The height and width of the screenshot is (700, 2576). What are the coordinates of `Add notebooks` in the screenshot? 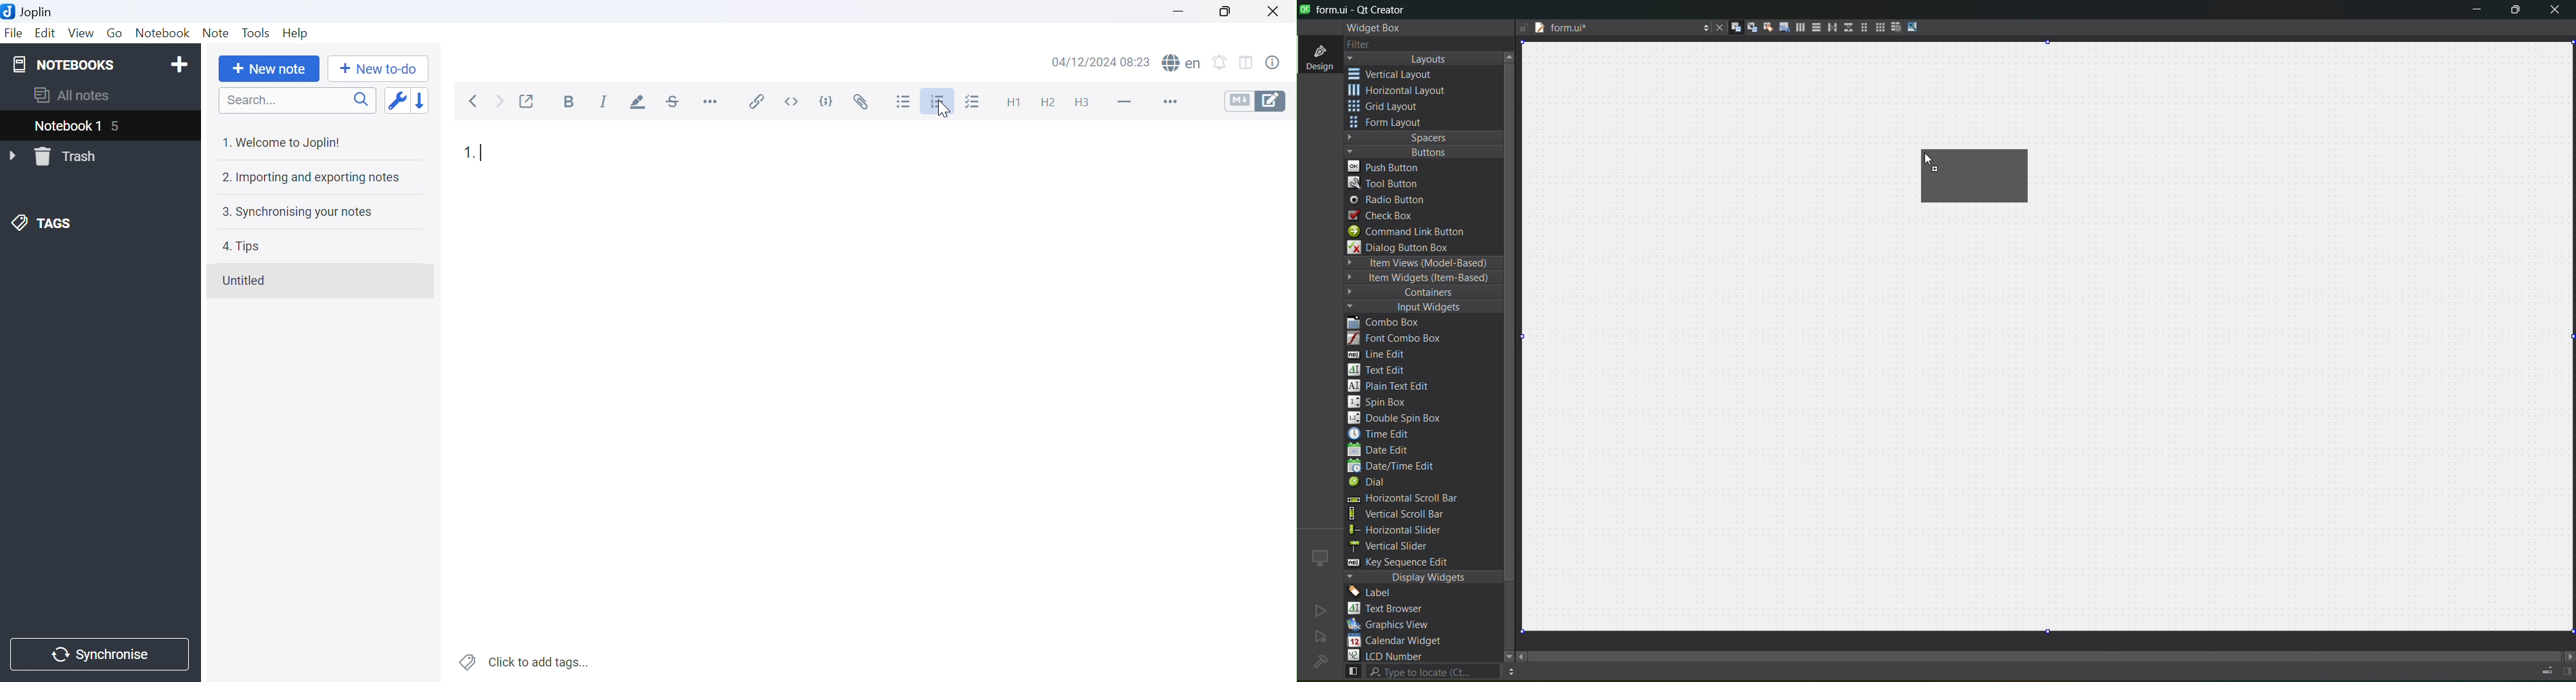 It's located at (182, 63).